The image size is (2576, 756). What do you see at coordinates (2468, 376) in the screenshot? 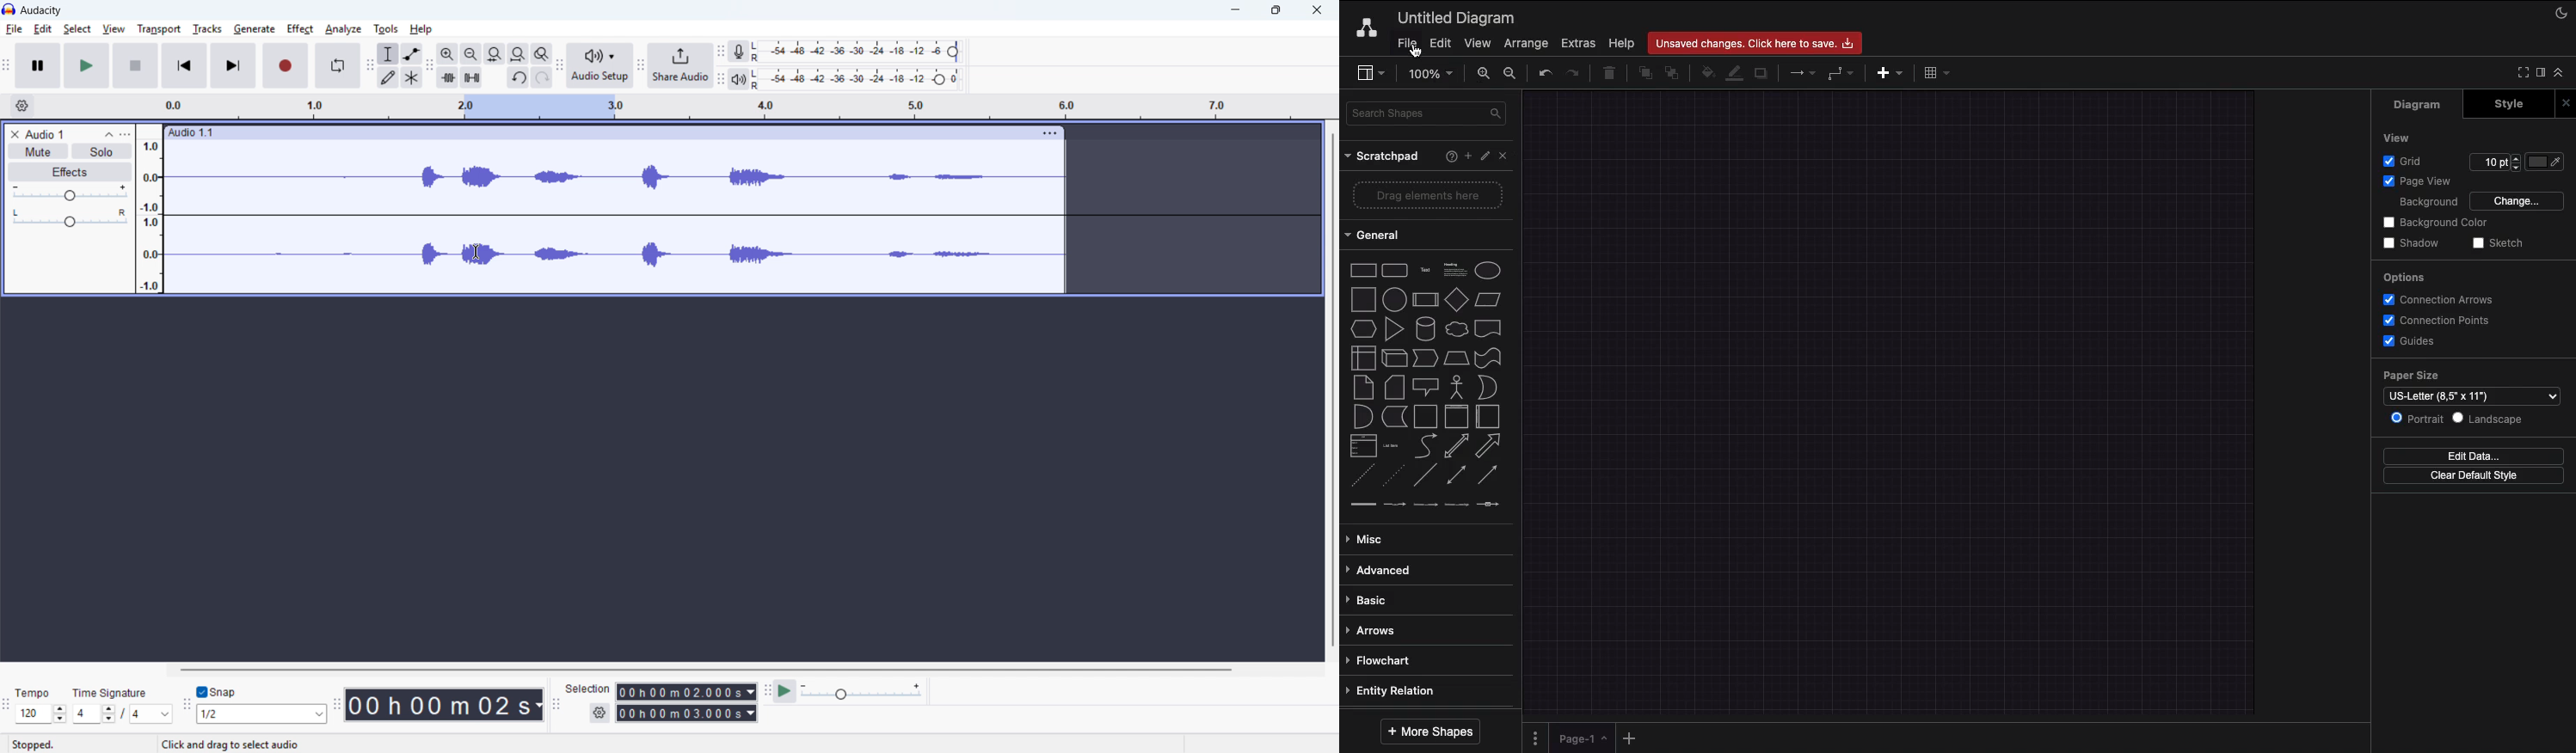
I see `Paper size` at bounding box center [2468, 376].